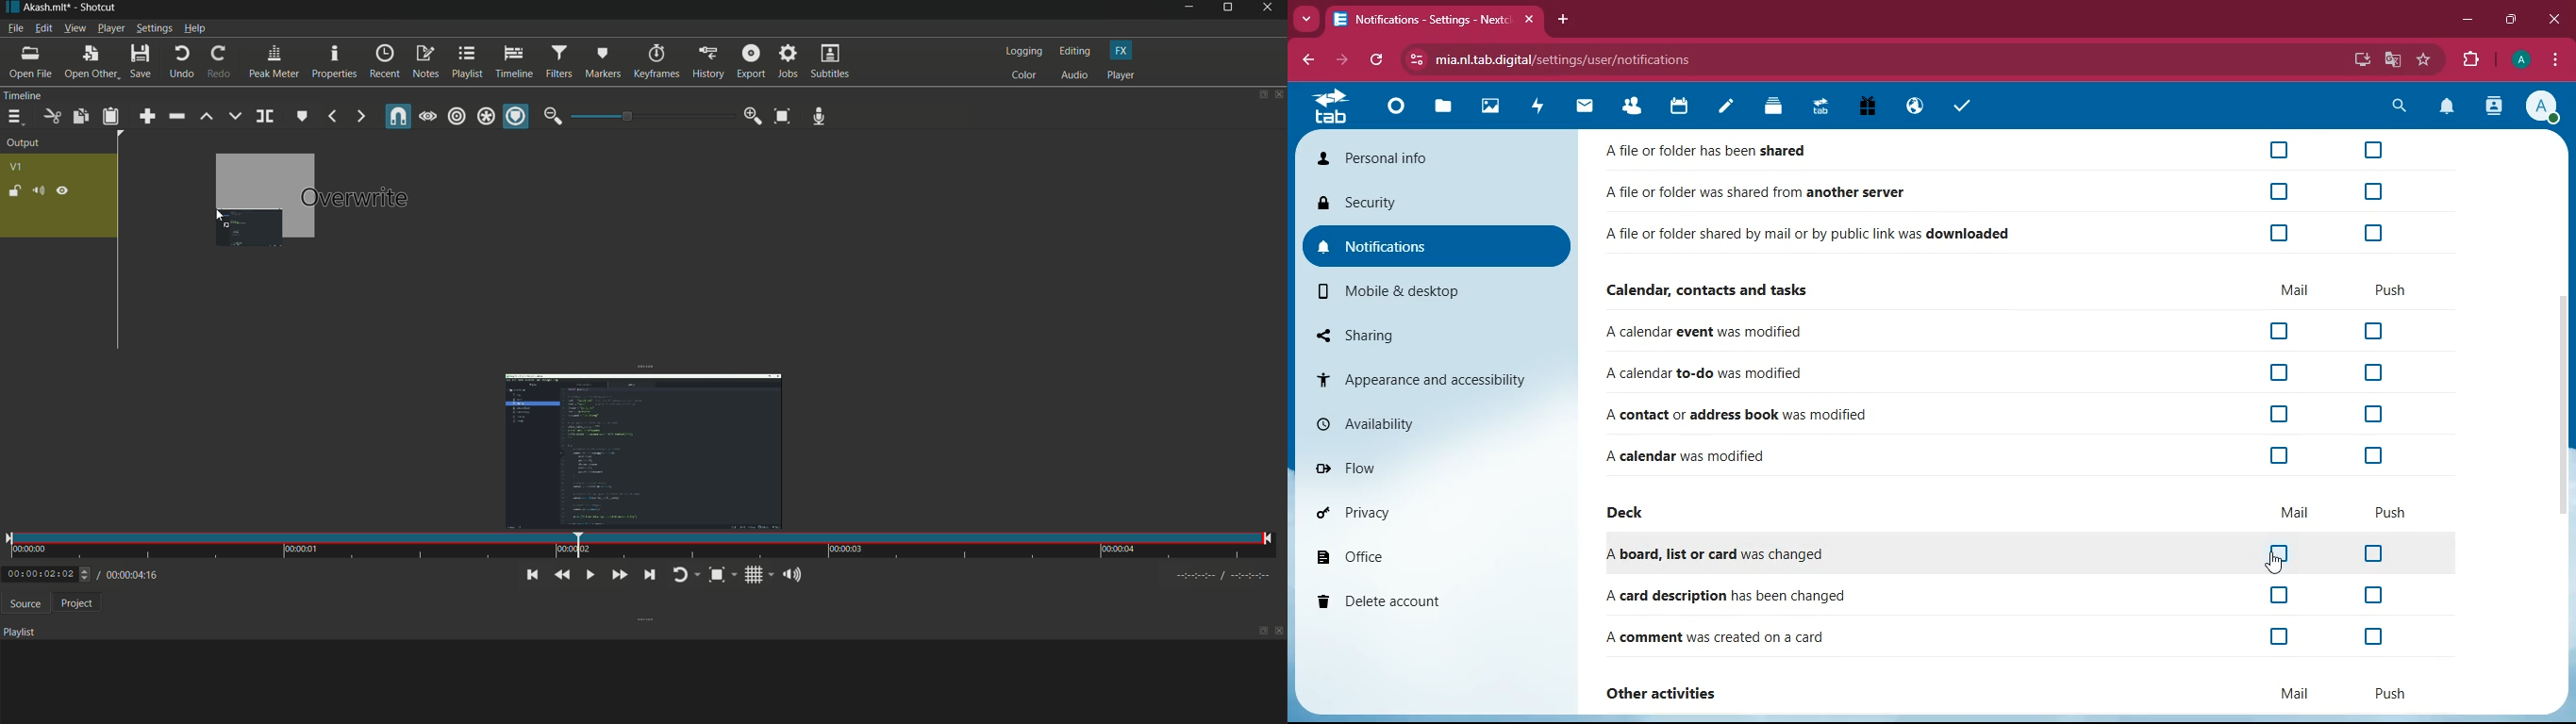 The height and width of the screenshot is (728, 2576). I want to click on history, so click(708, 63).